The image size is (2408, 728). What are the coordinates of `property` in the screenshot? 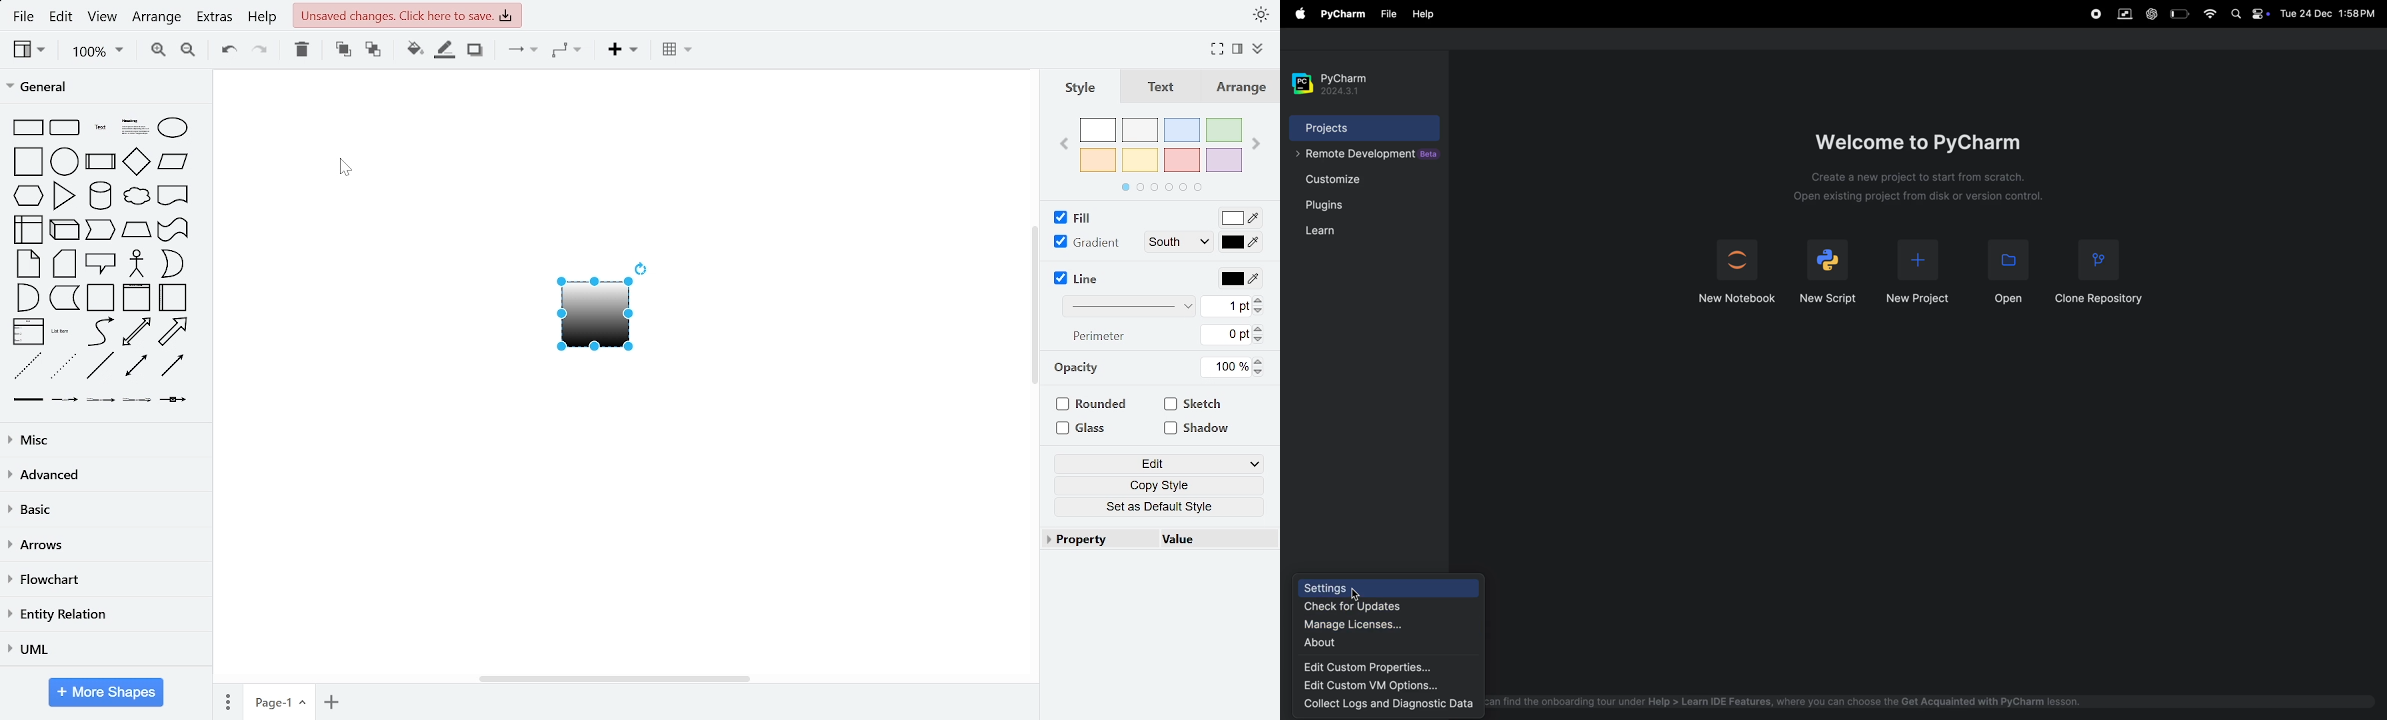 It's located at (1097, 541).